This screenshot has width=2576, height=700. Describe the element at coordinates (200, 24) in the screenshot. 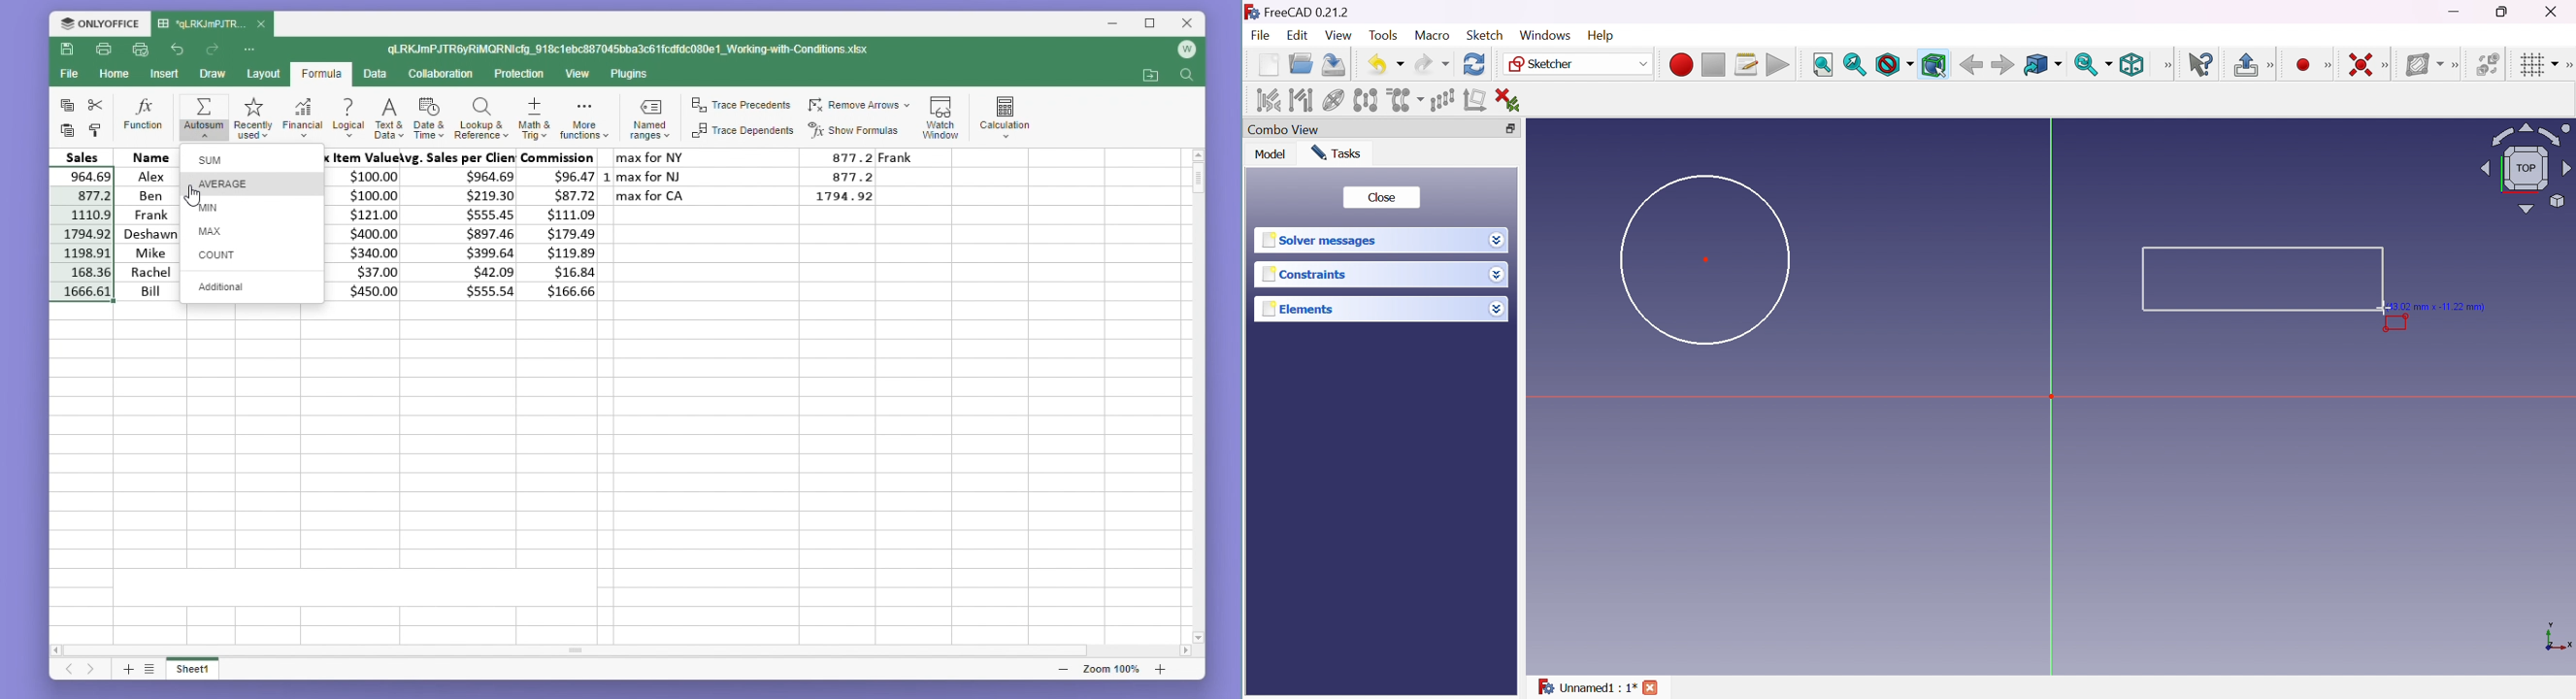

I see `'qLRKJmJTR...` at that location.